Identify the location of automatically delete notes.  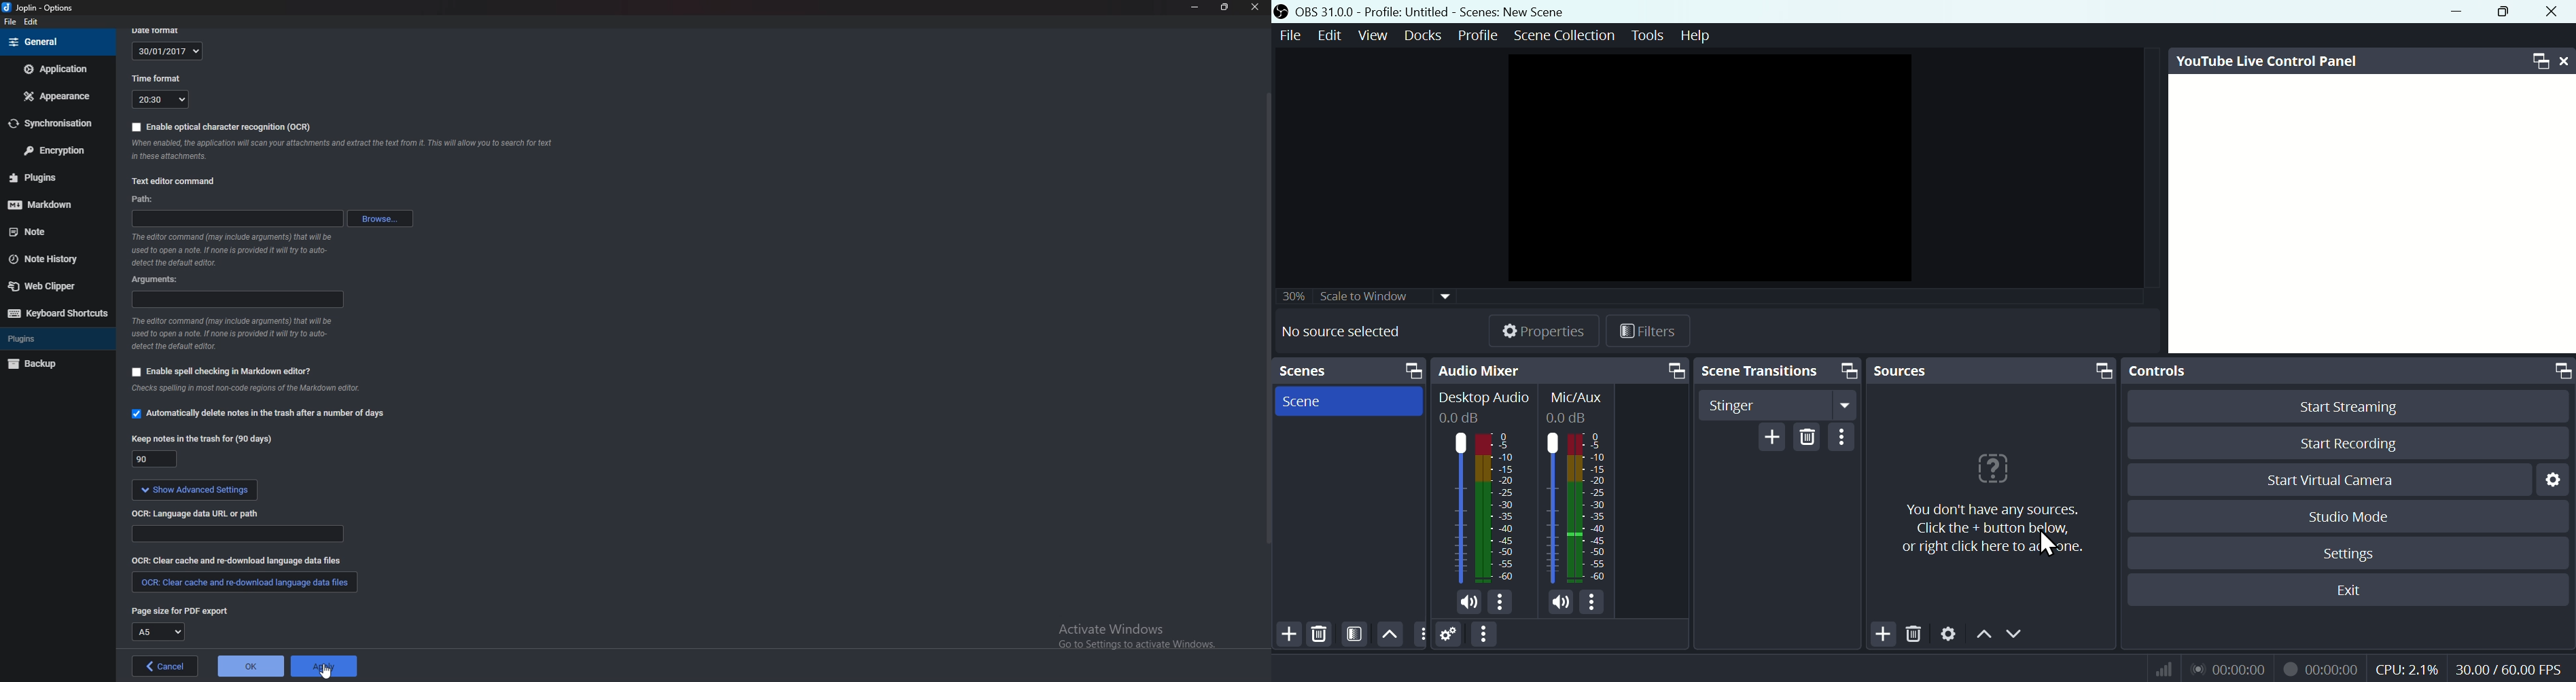
(265, 416).